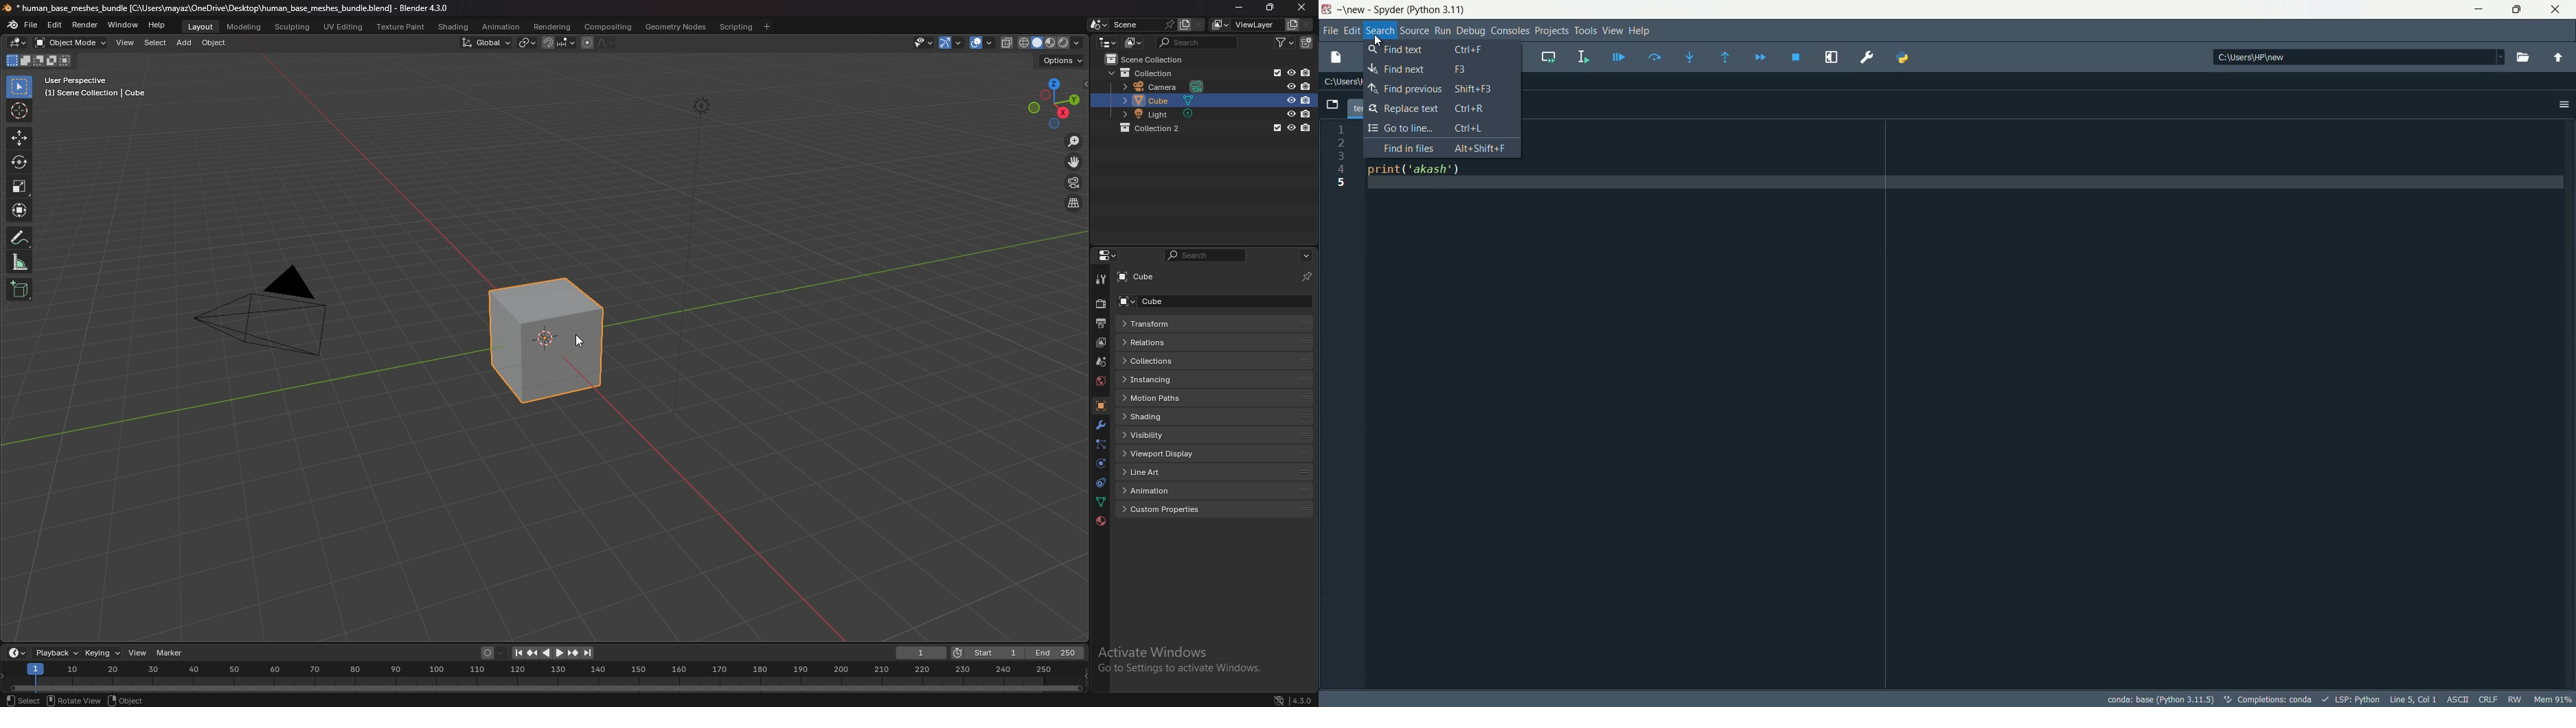  What do you see at coordinates (1168, 23) in the screenshot?
I see `pin scene` at bounding box center [1168, 23].